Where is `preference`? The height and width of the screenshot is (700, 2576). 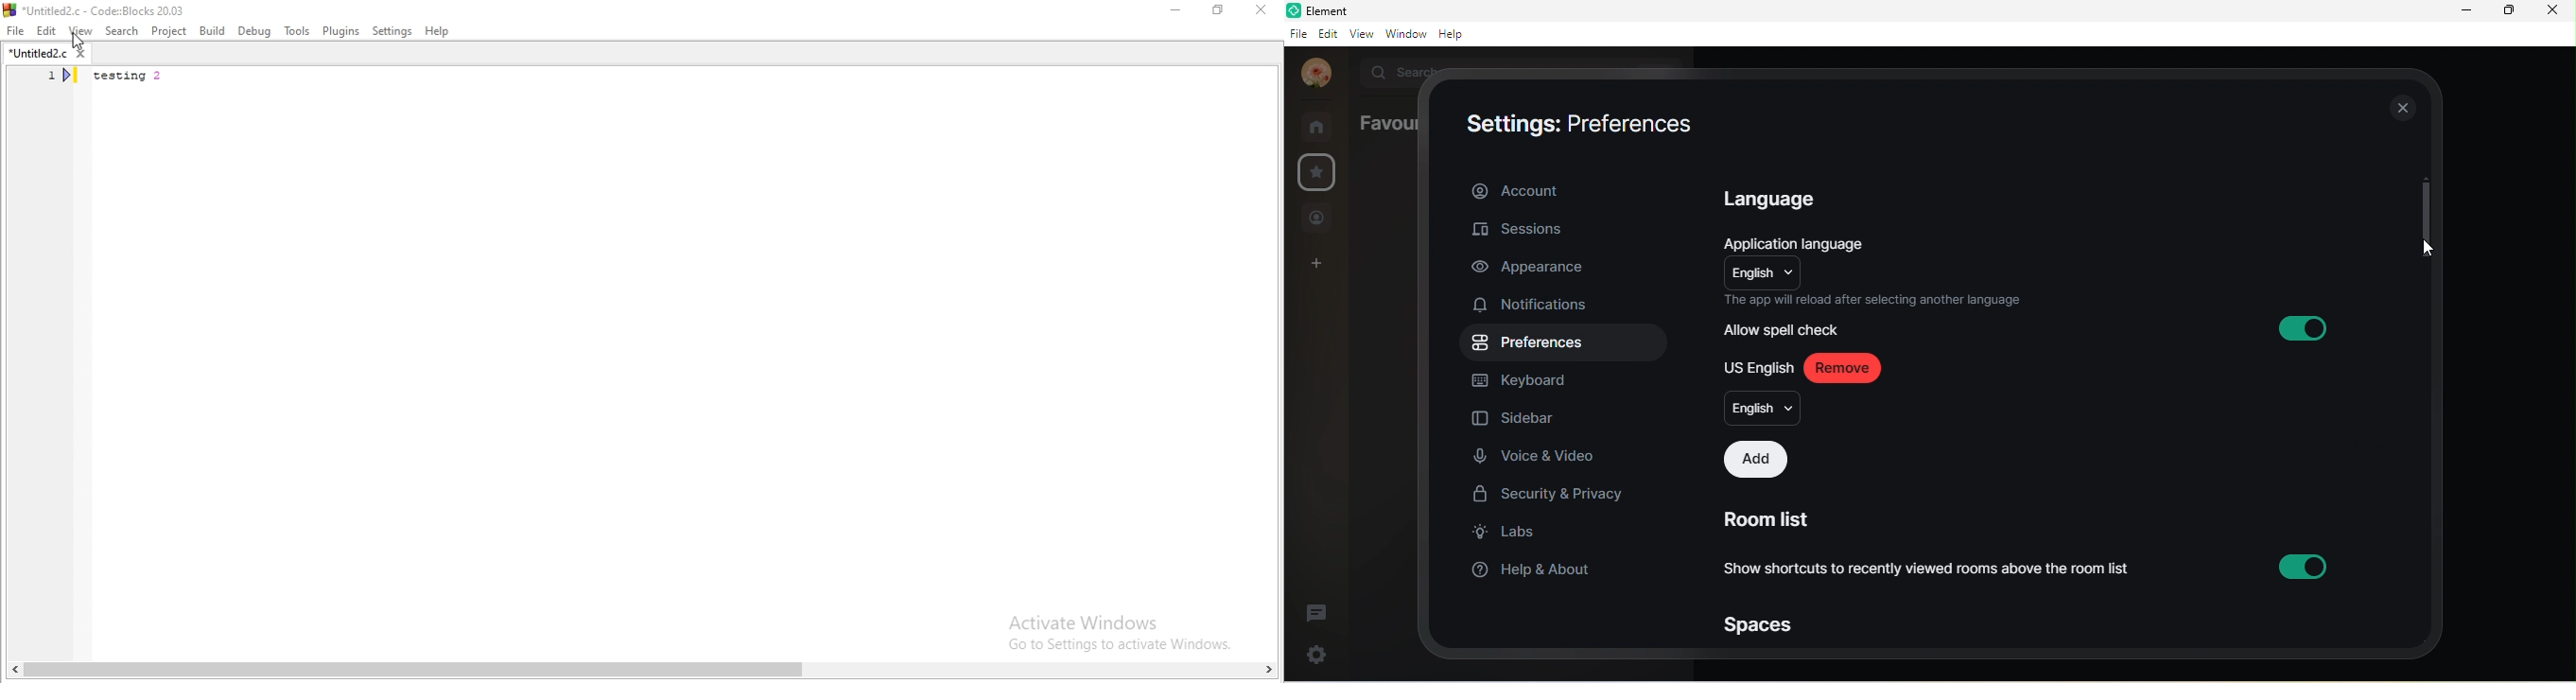 preference is located at coordinates (1530, 344).